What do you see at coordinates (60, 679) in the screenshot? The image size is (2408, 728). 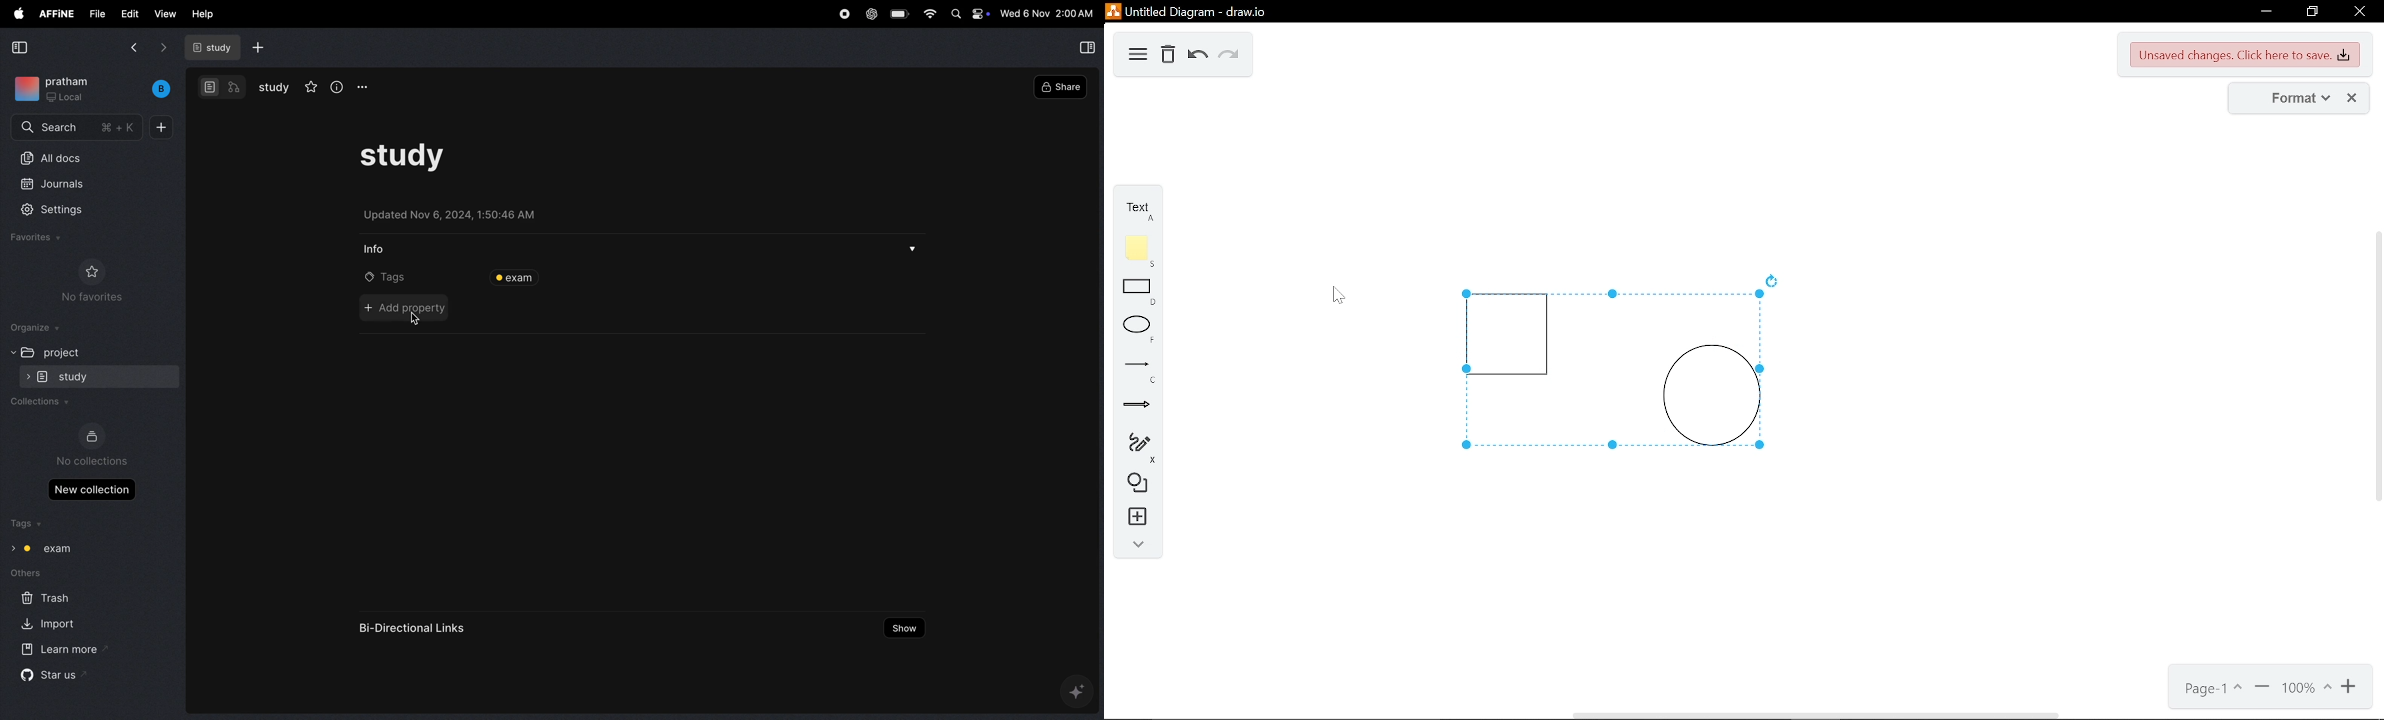 I see `star us` at bounding box center [60, 679].